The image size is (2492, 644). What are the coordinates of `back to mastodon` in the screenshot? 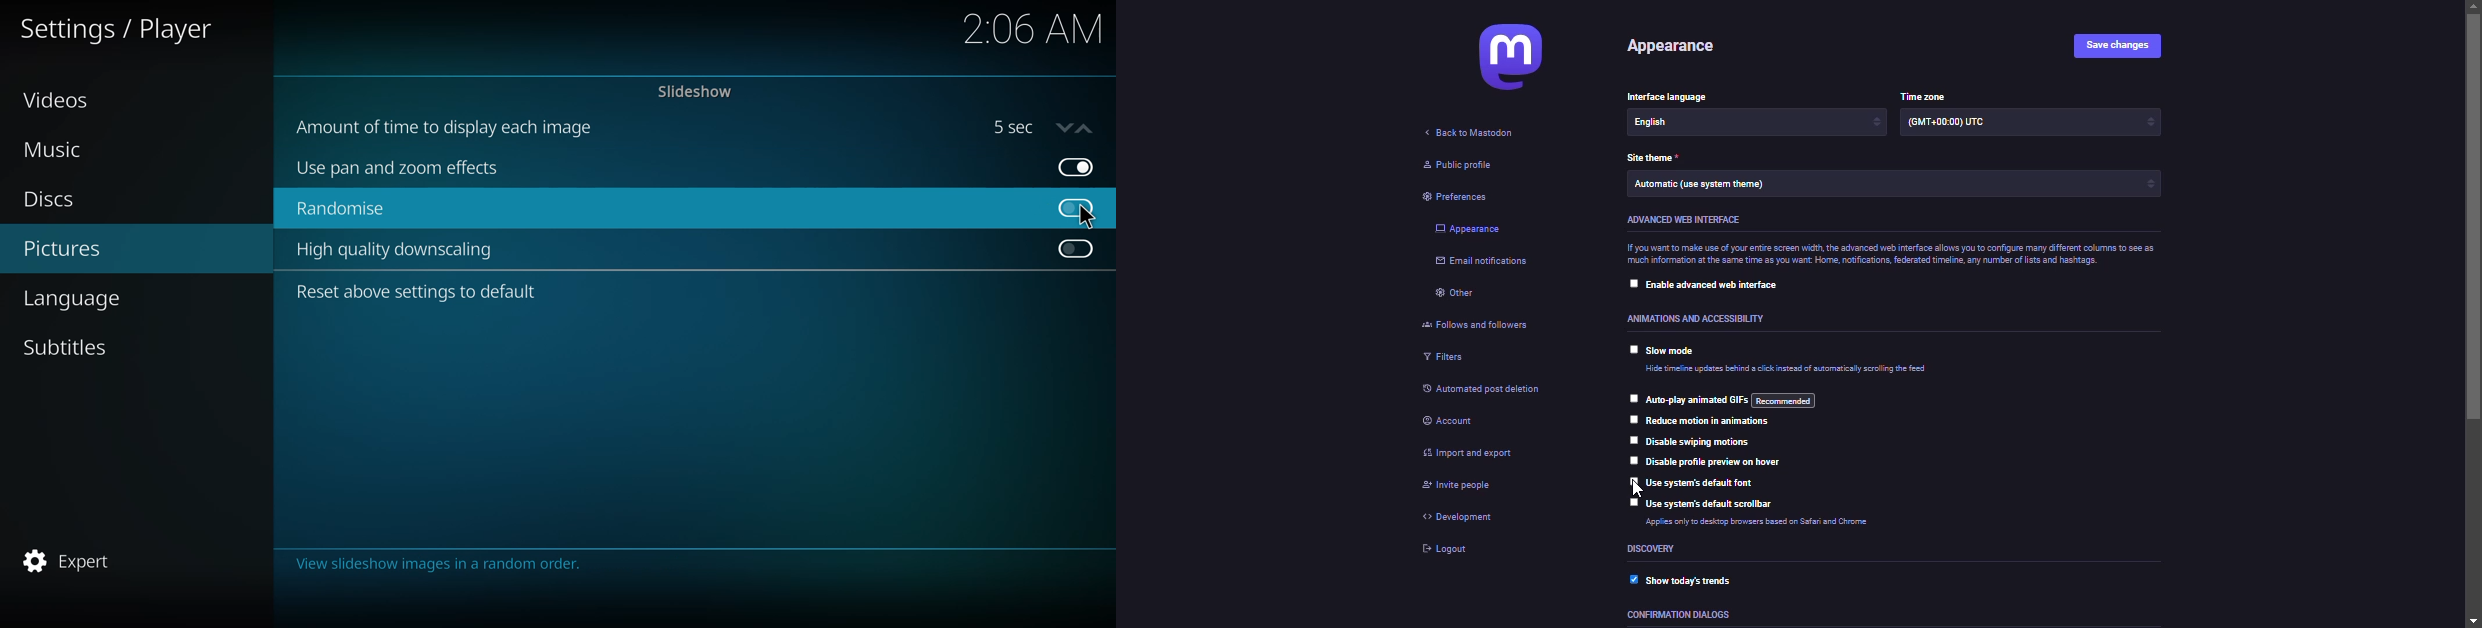 It's located at (1475, 135).